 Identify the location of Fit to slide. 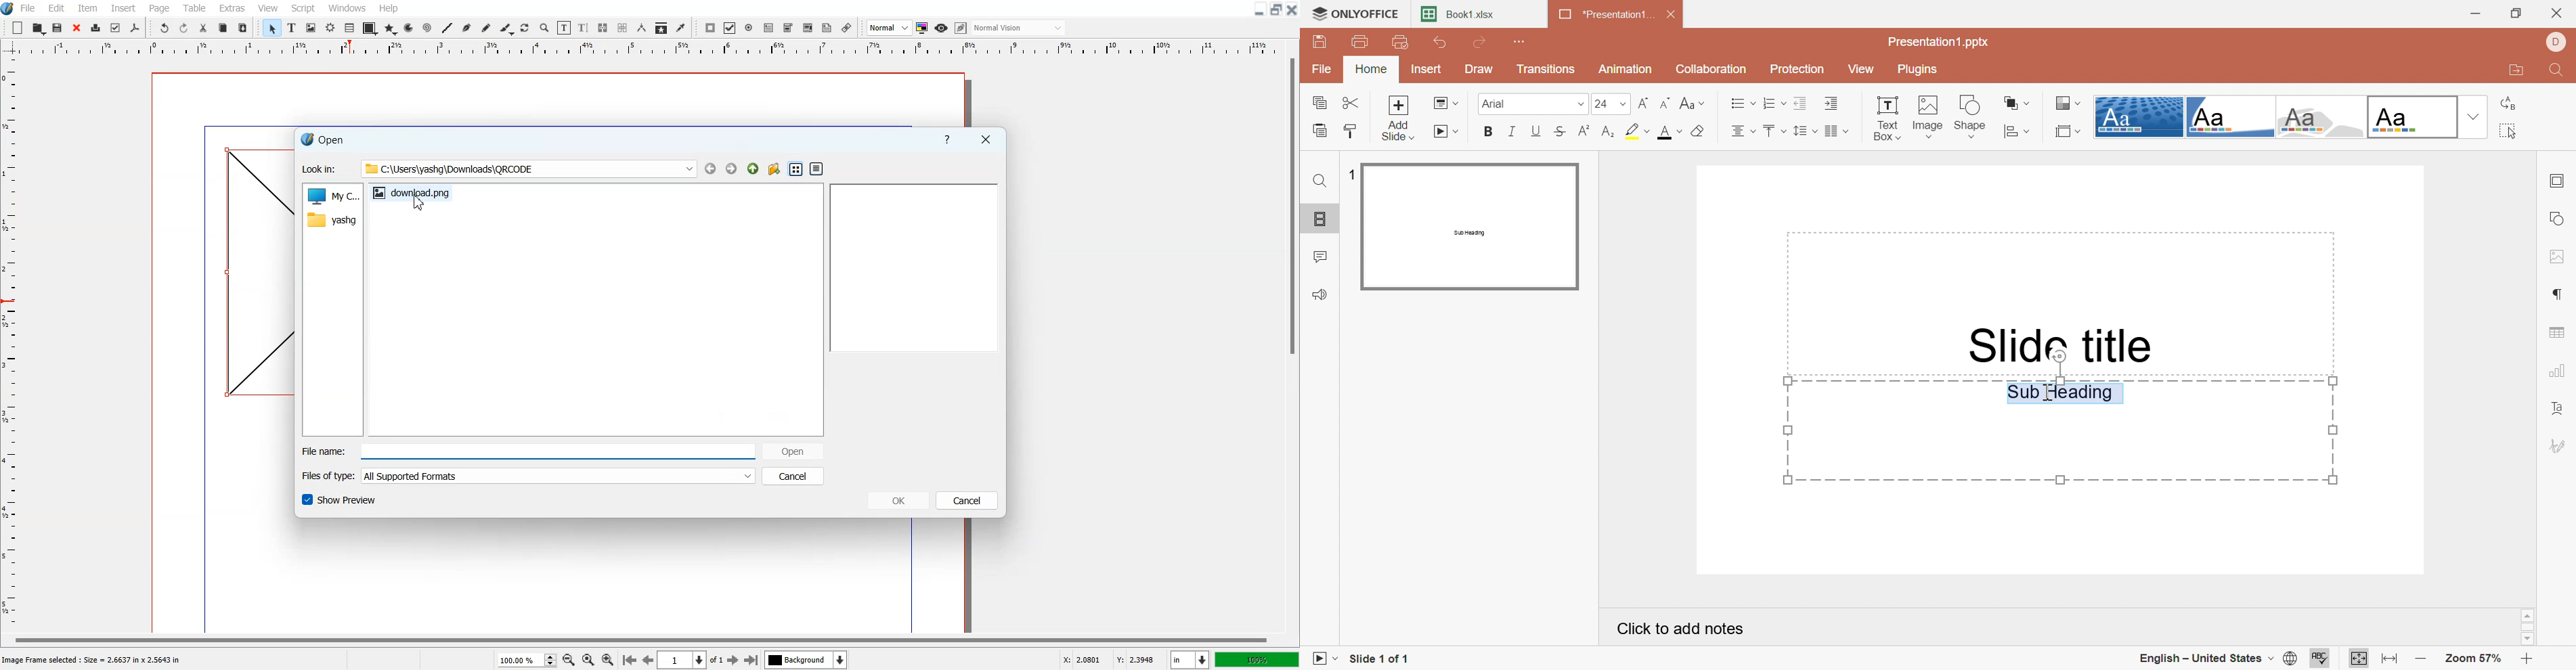
(2360, 657).